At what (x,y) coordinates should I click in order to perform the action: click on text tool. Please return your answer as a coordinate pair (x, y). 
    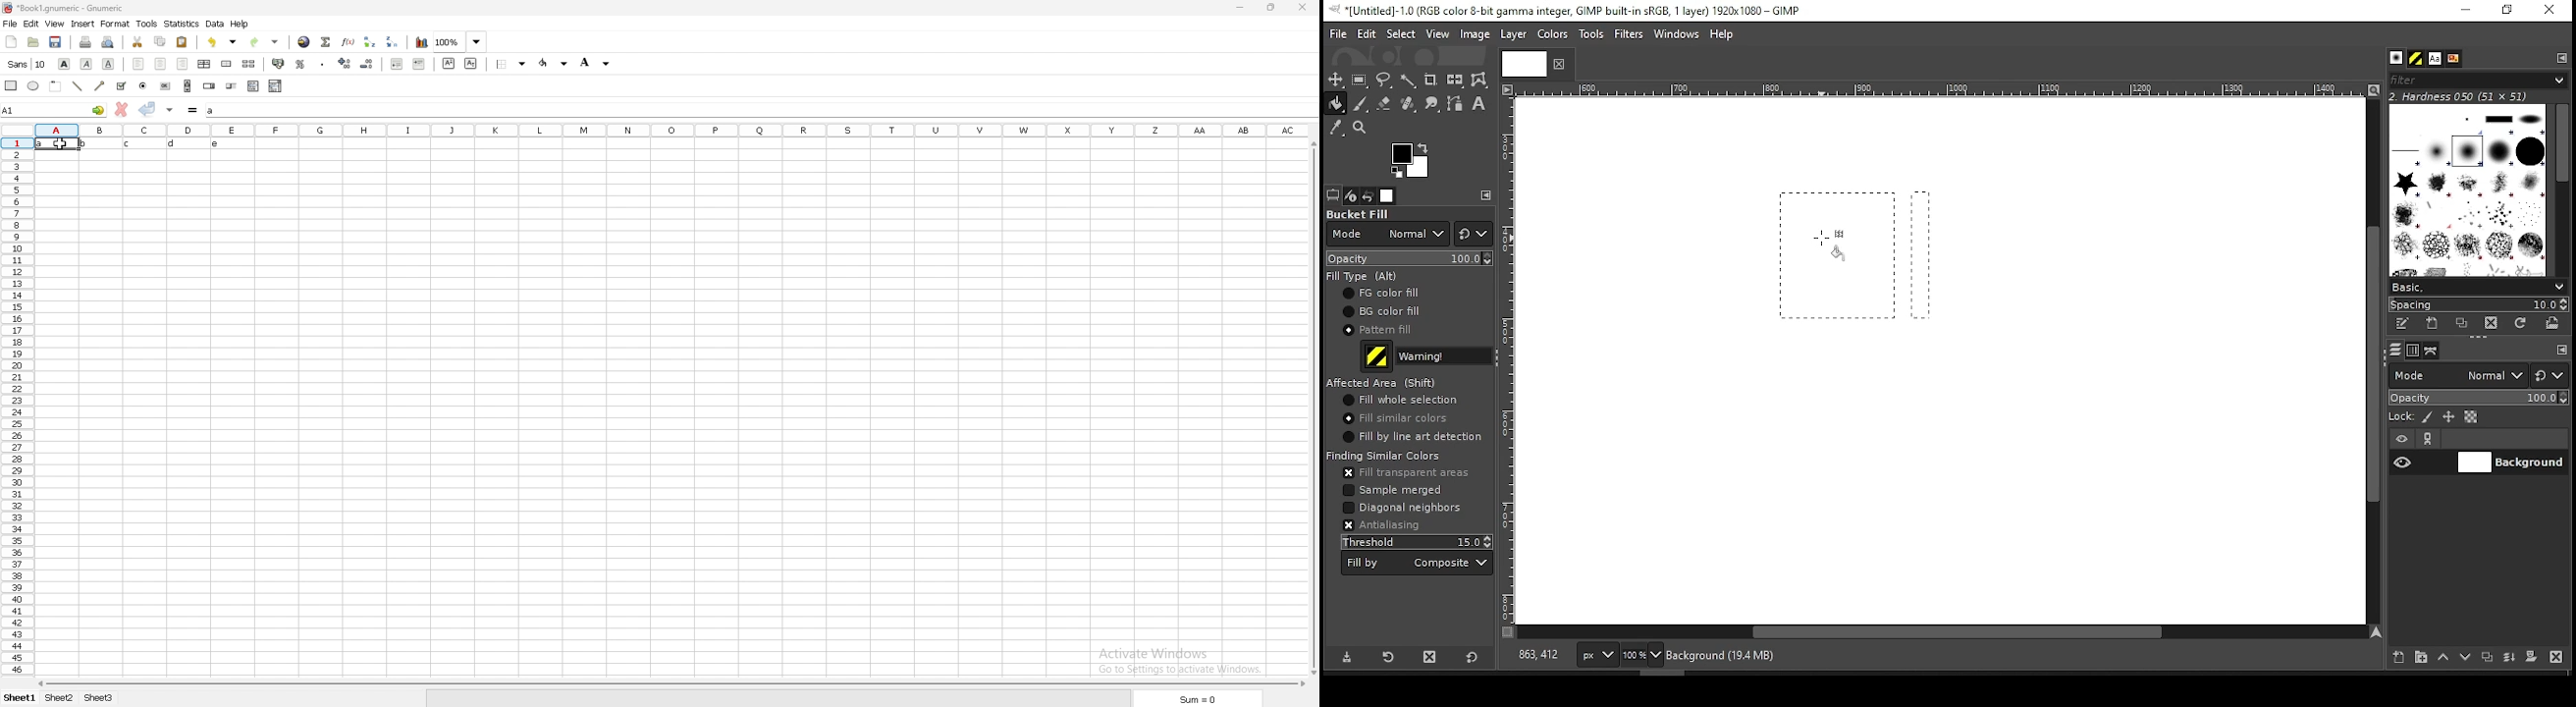
    Looking at the image, I should click on (1478, 105).